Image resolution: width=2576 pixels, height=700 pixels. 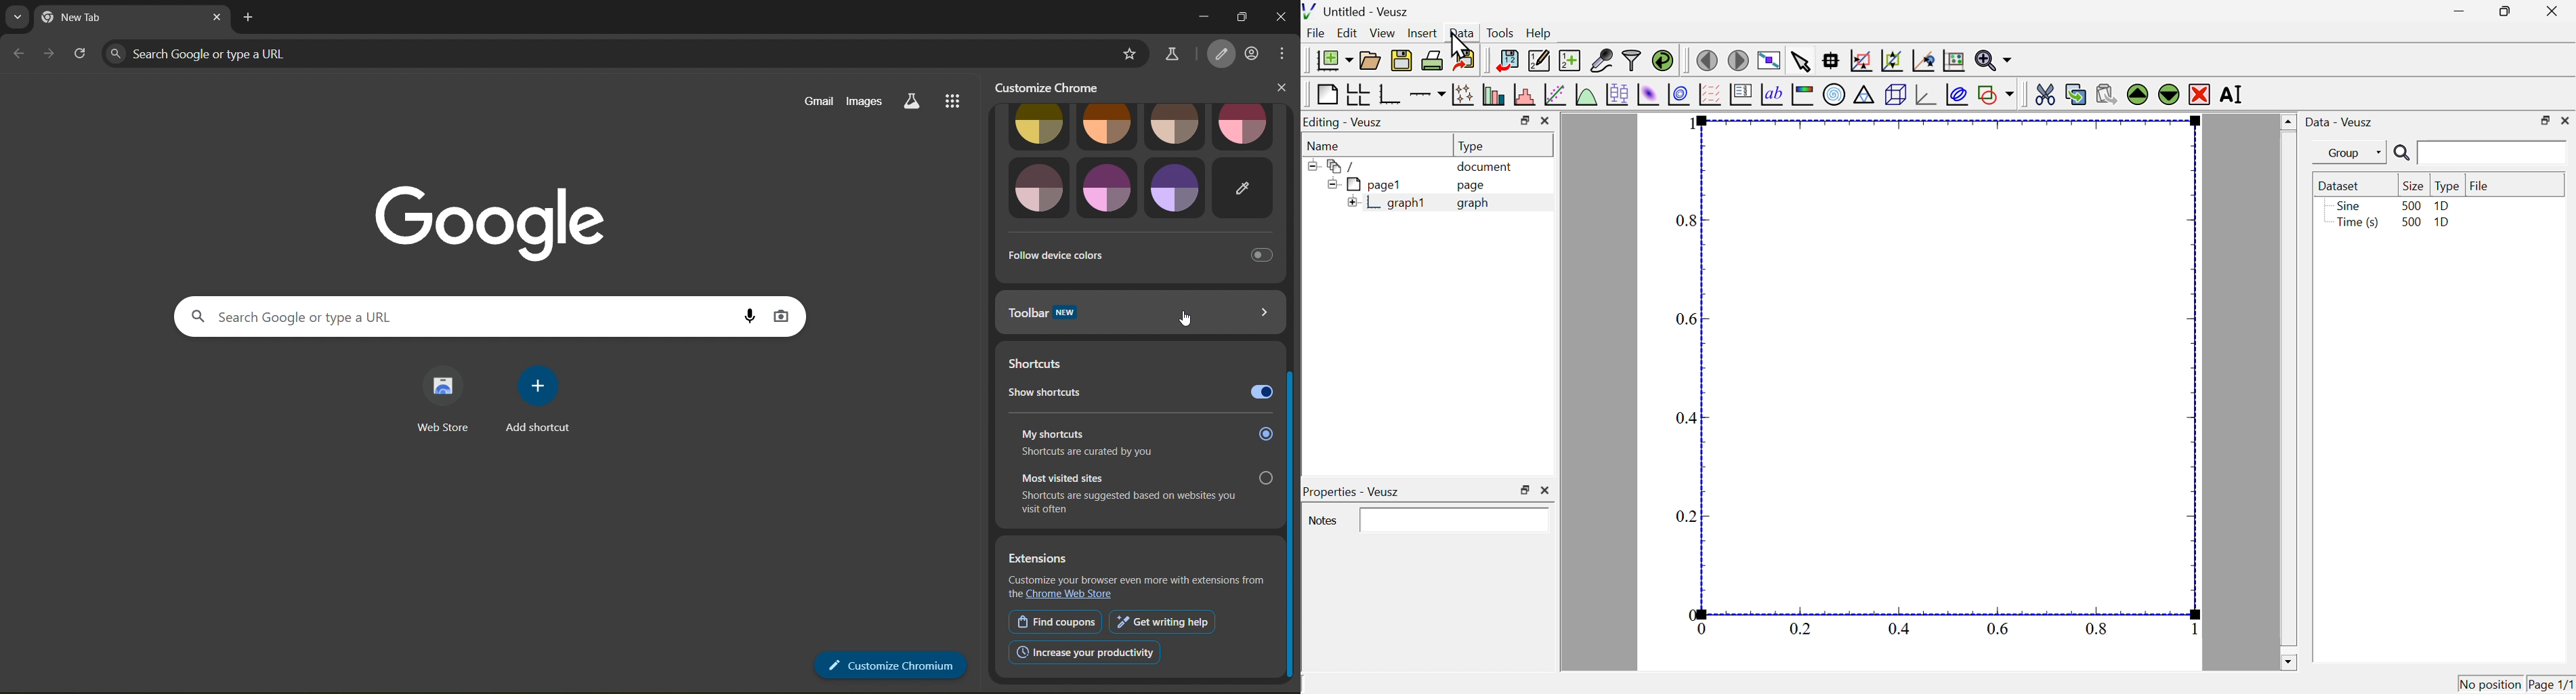 I want to click on polar graph, so click(x=1835, y=95).